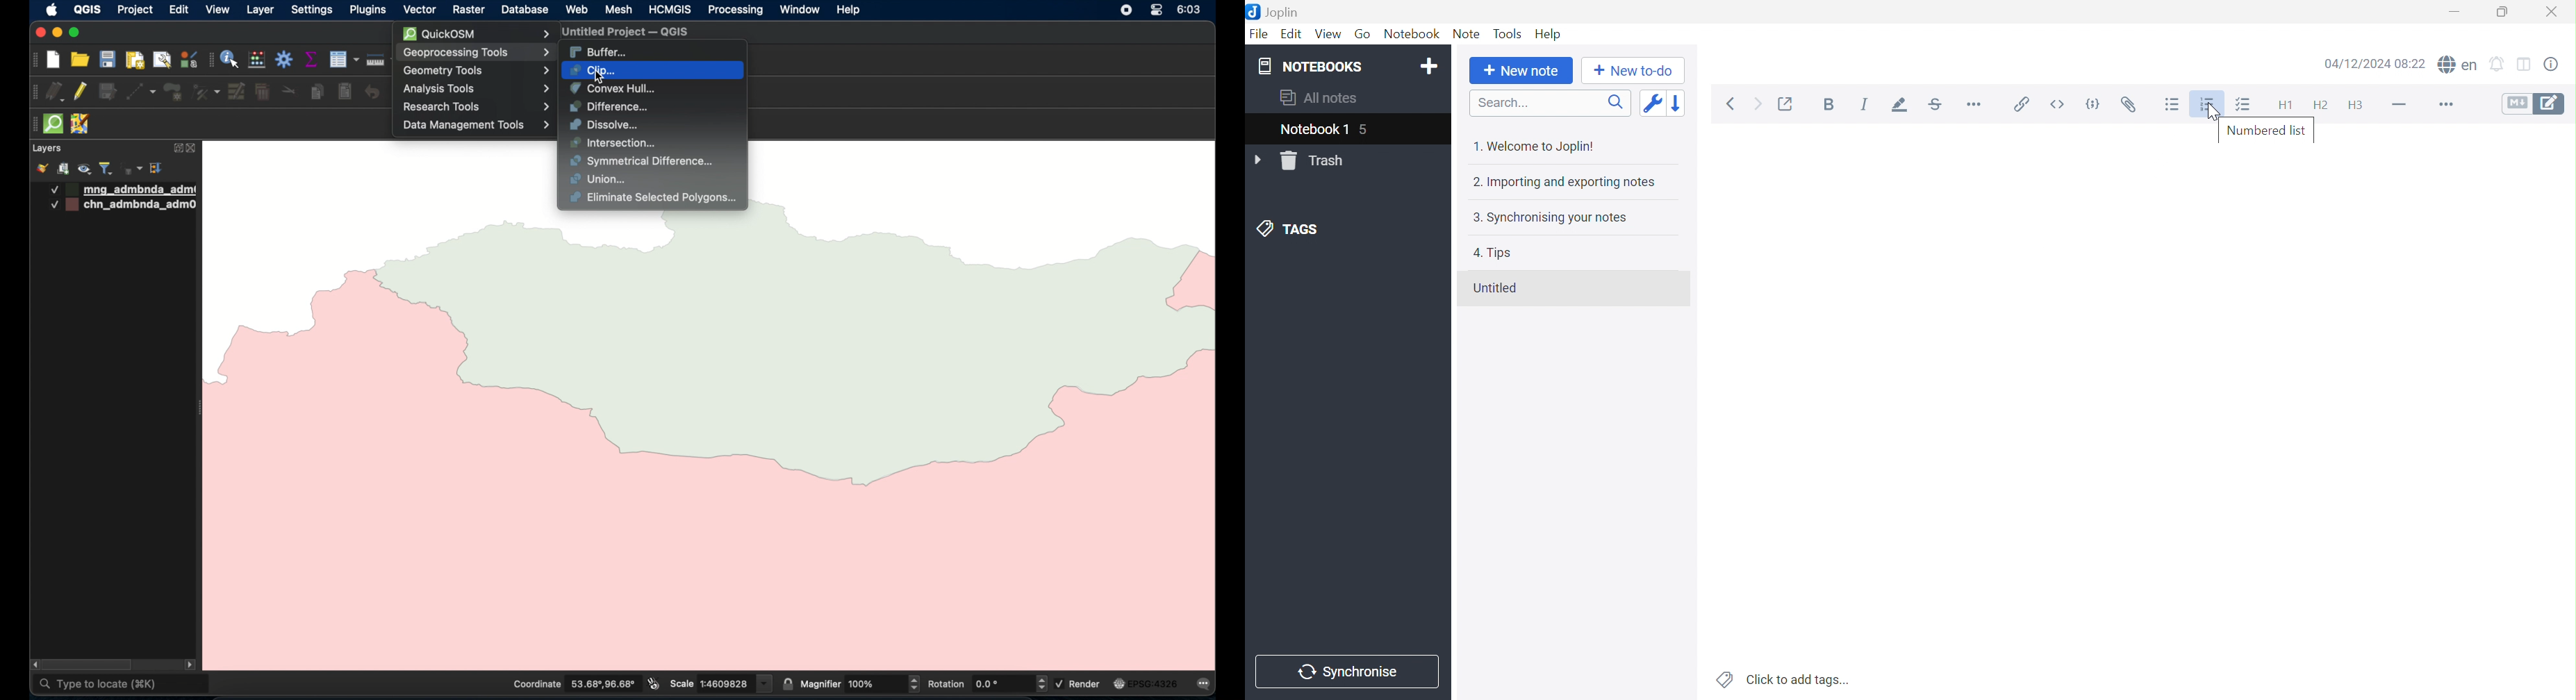 The image size is (2576, 700). What do you see at coordinates (1494, 288) in the screenshot?
I see `Untitled` at bounding box center [1494, 288].